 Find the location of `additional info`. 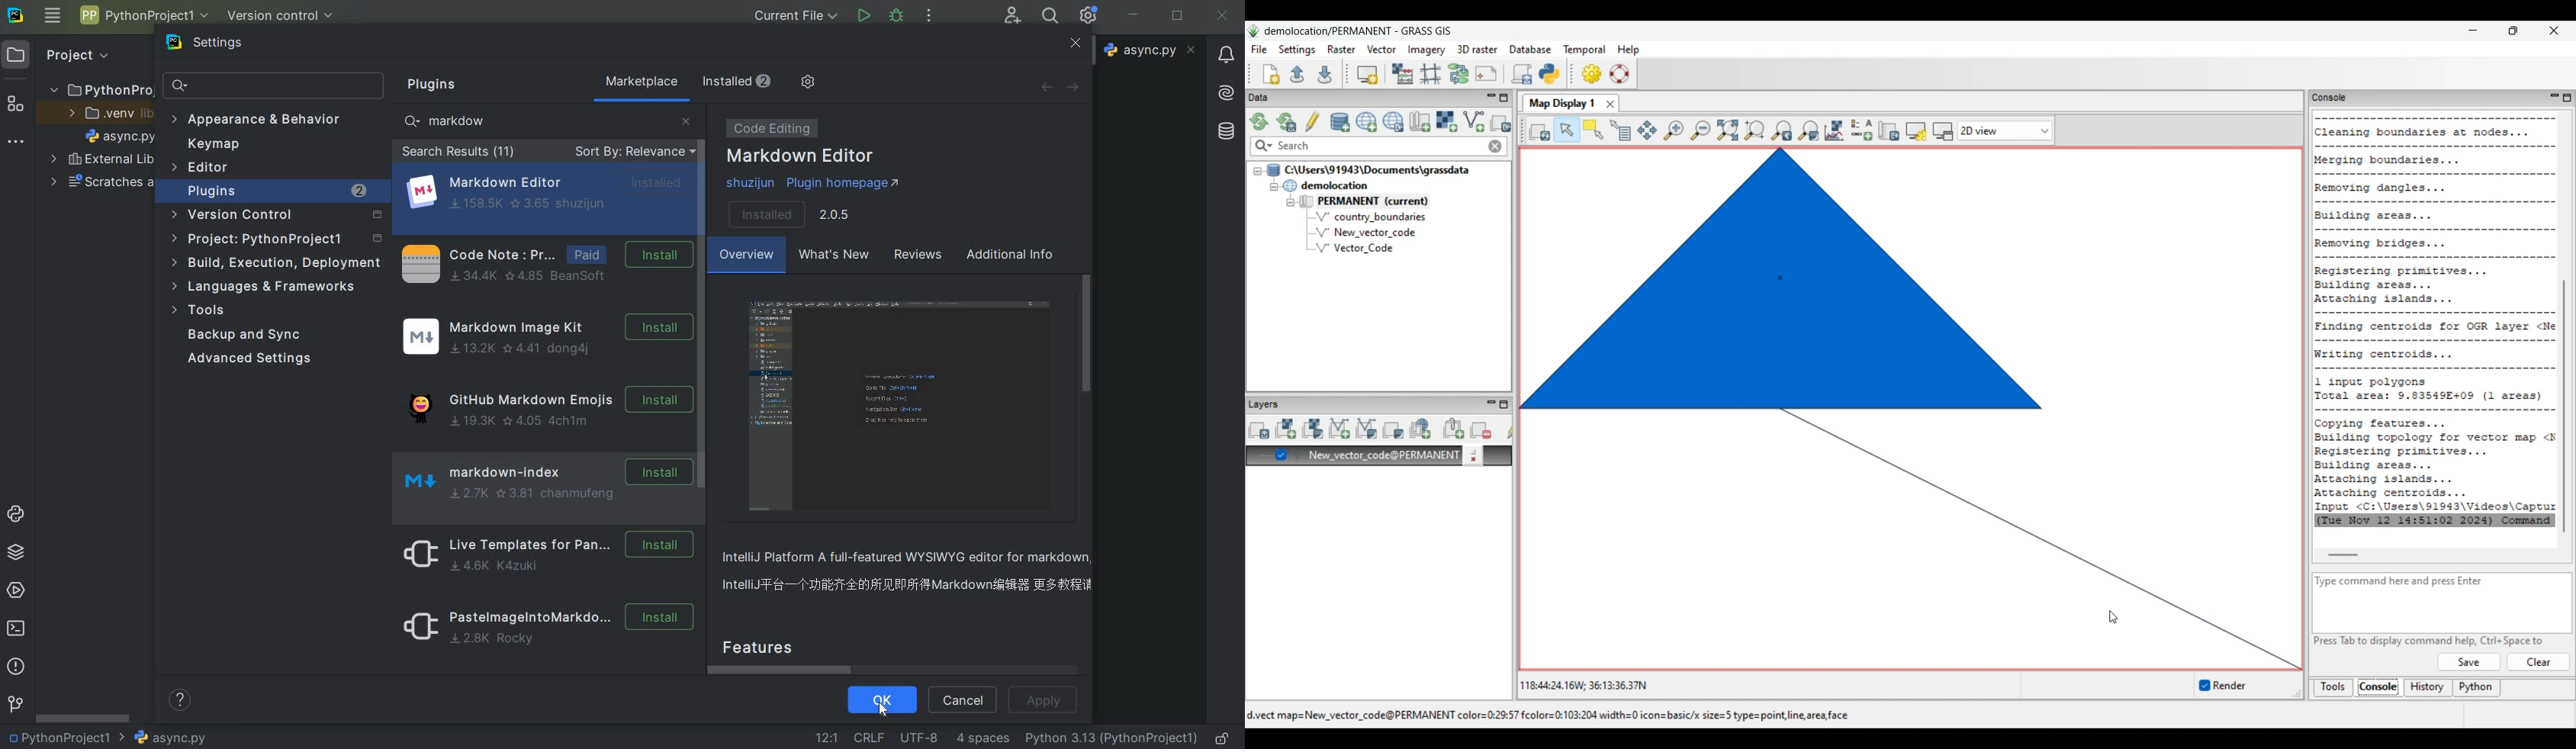

additional info is located at coordinates (1011, 256).